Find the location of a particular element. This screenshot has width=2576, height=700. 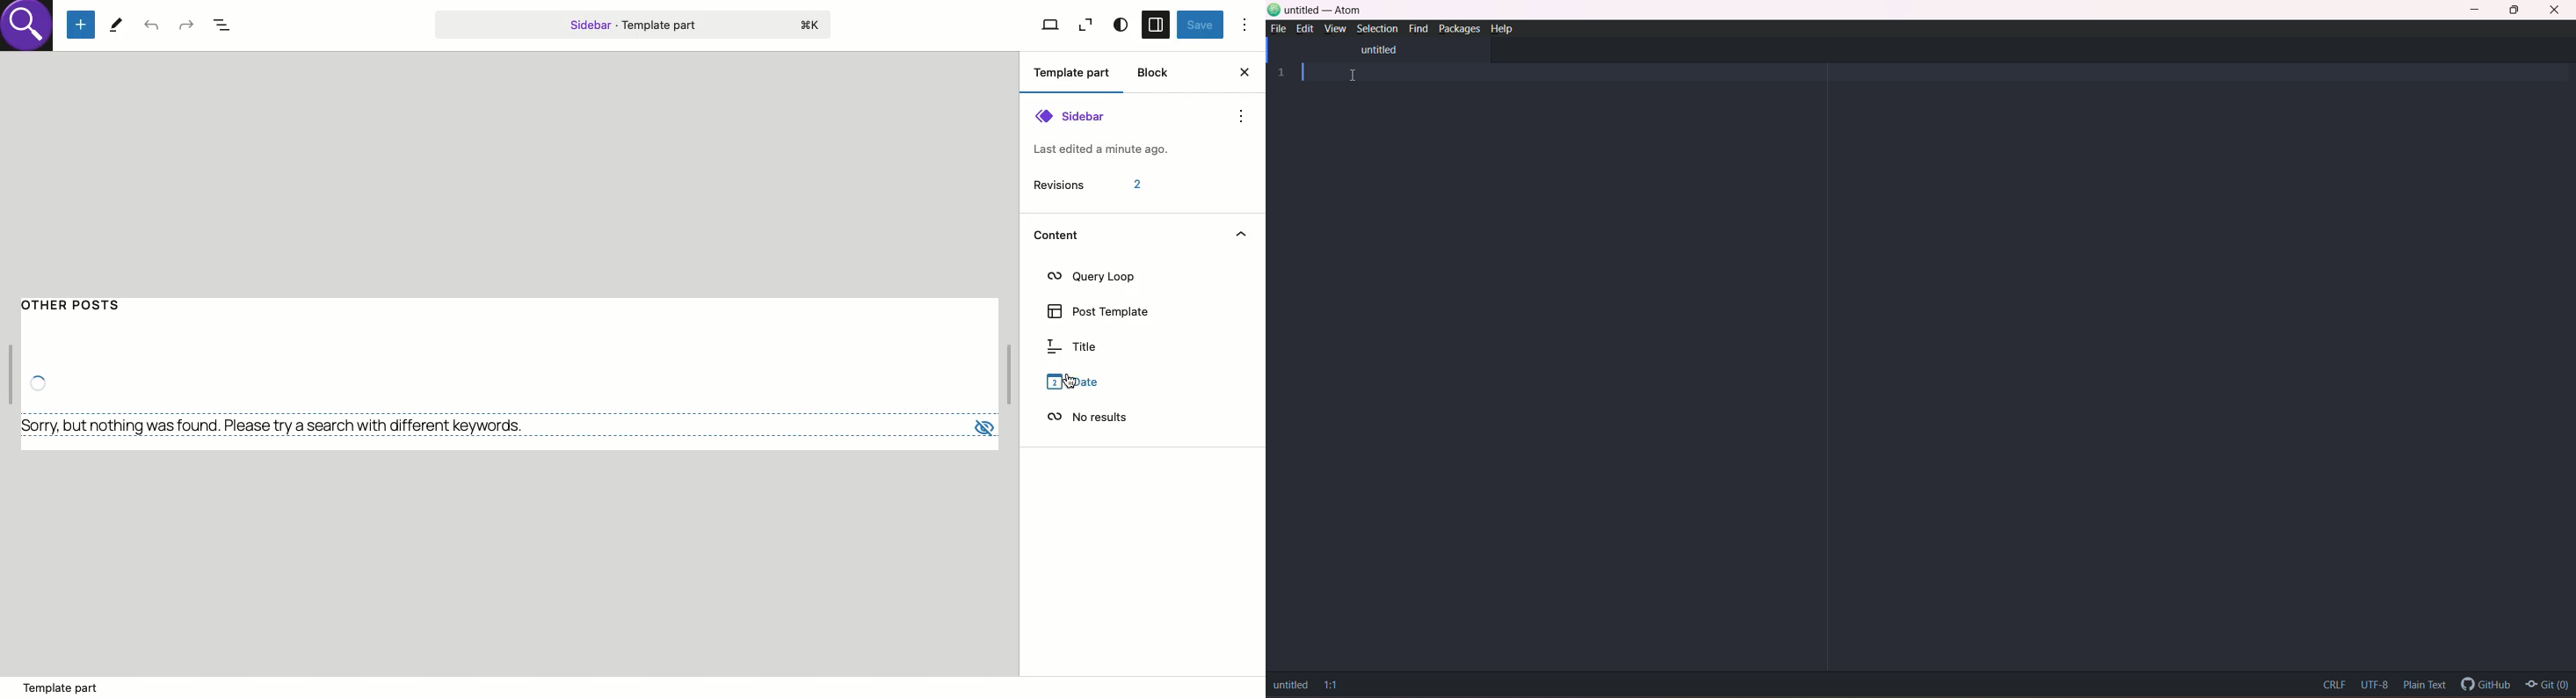

Tools is located at coordinates (116, 24).